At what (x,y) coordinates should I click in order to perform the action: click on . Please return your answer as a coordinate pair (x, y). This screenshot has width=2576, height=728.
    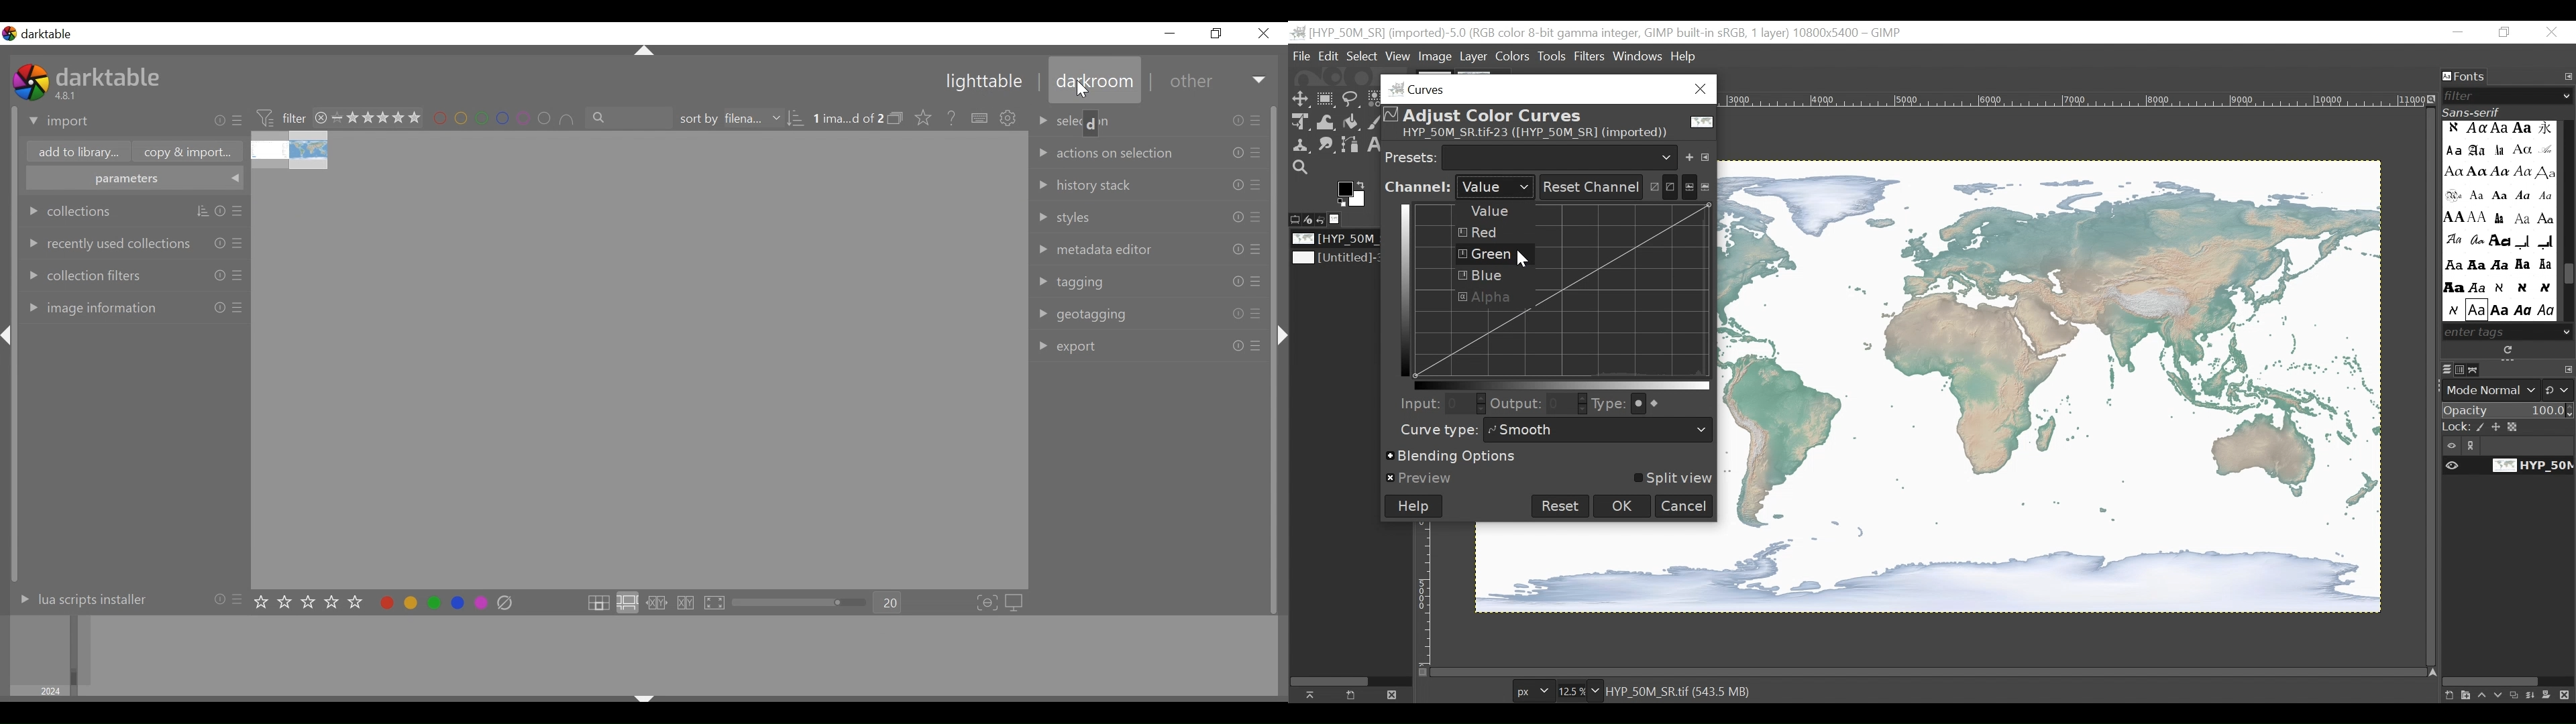
    Looking at the image, I should click on (1236, 155).